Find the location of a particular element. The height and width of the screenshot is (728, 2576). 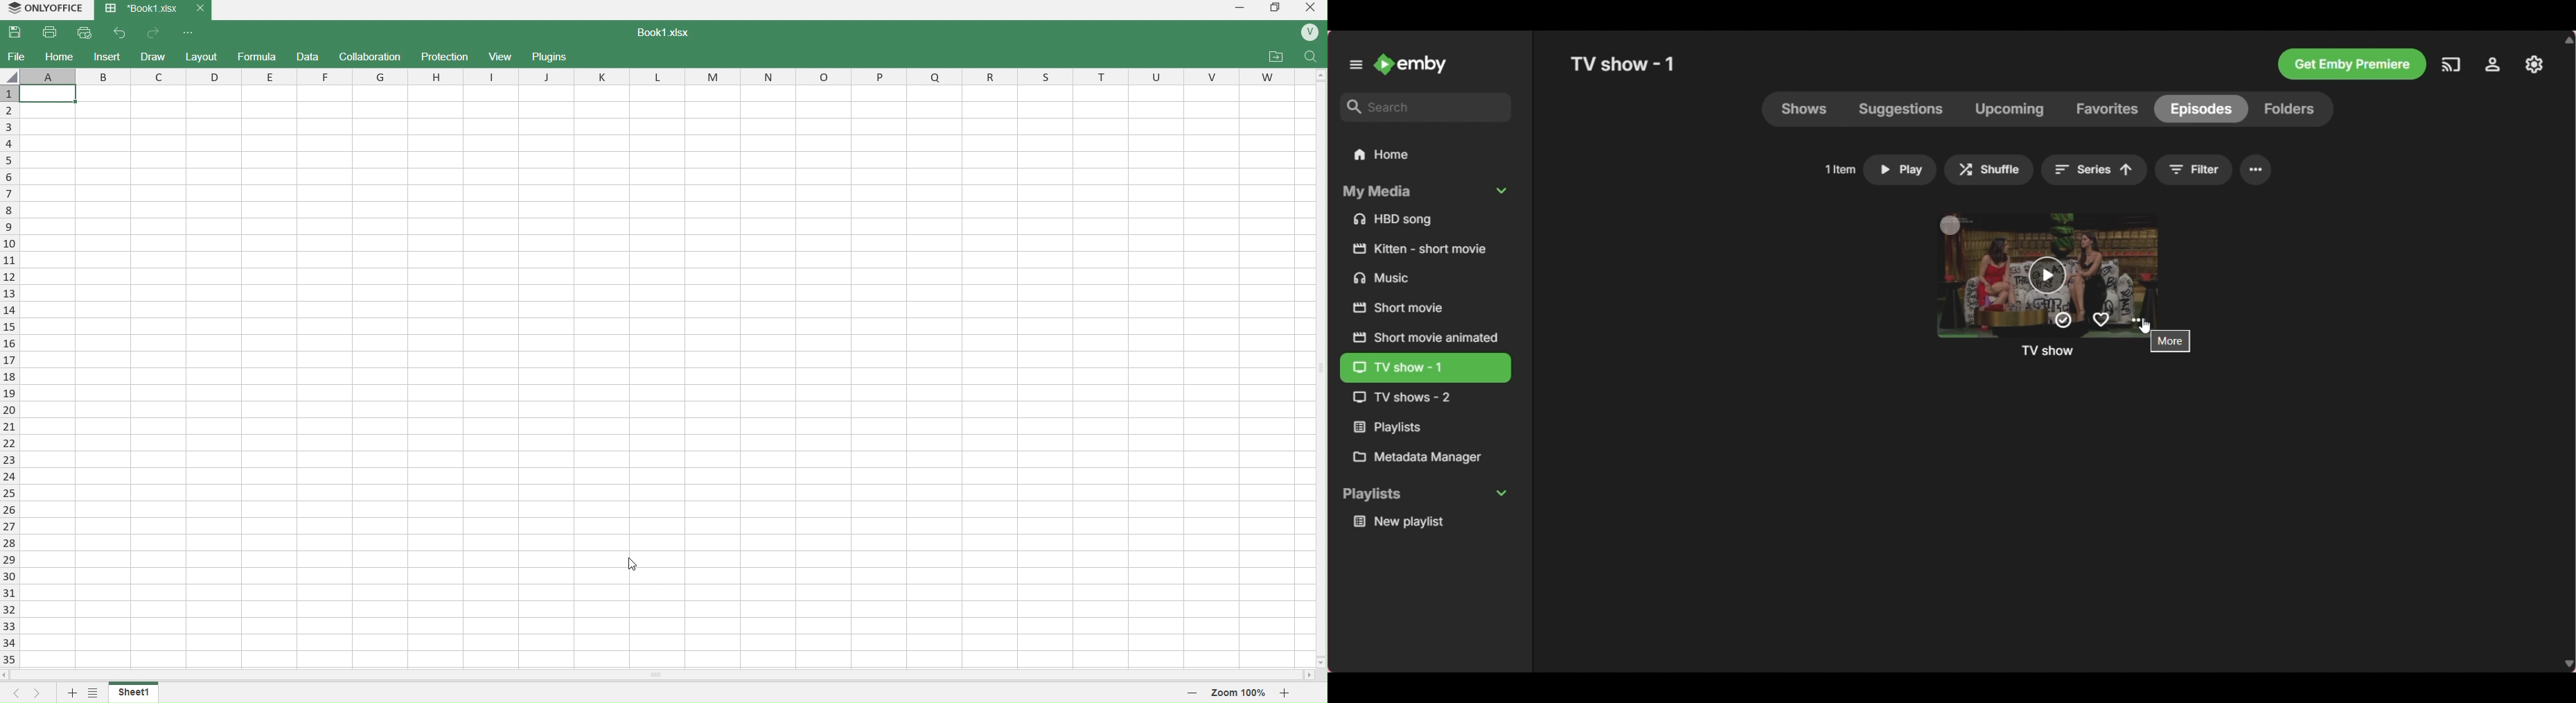

quick print is located at coordinates (87, 32).